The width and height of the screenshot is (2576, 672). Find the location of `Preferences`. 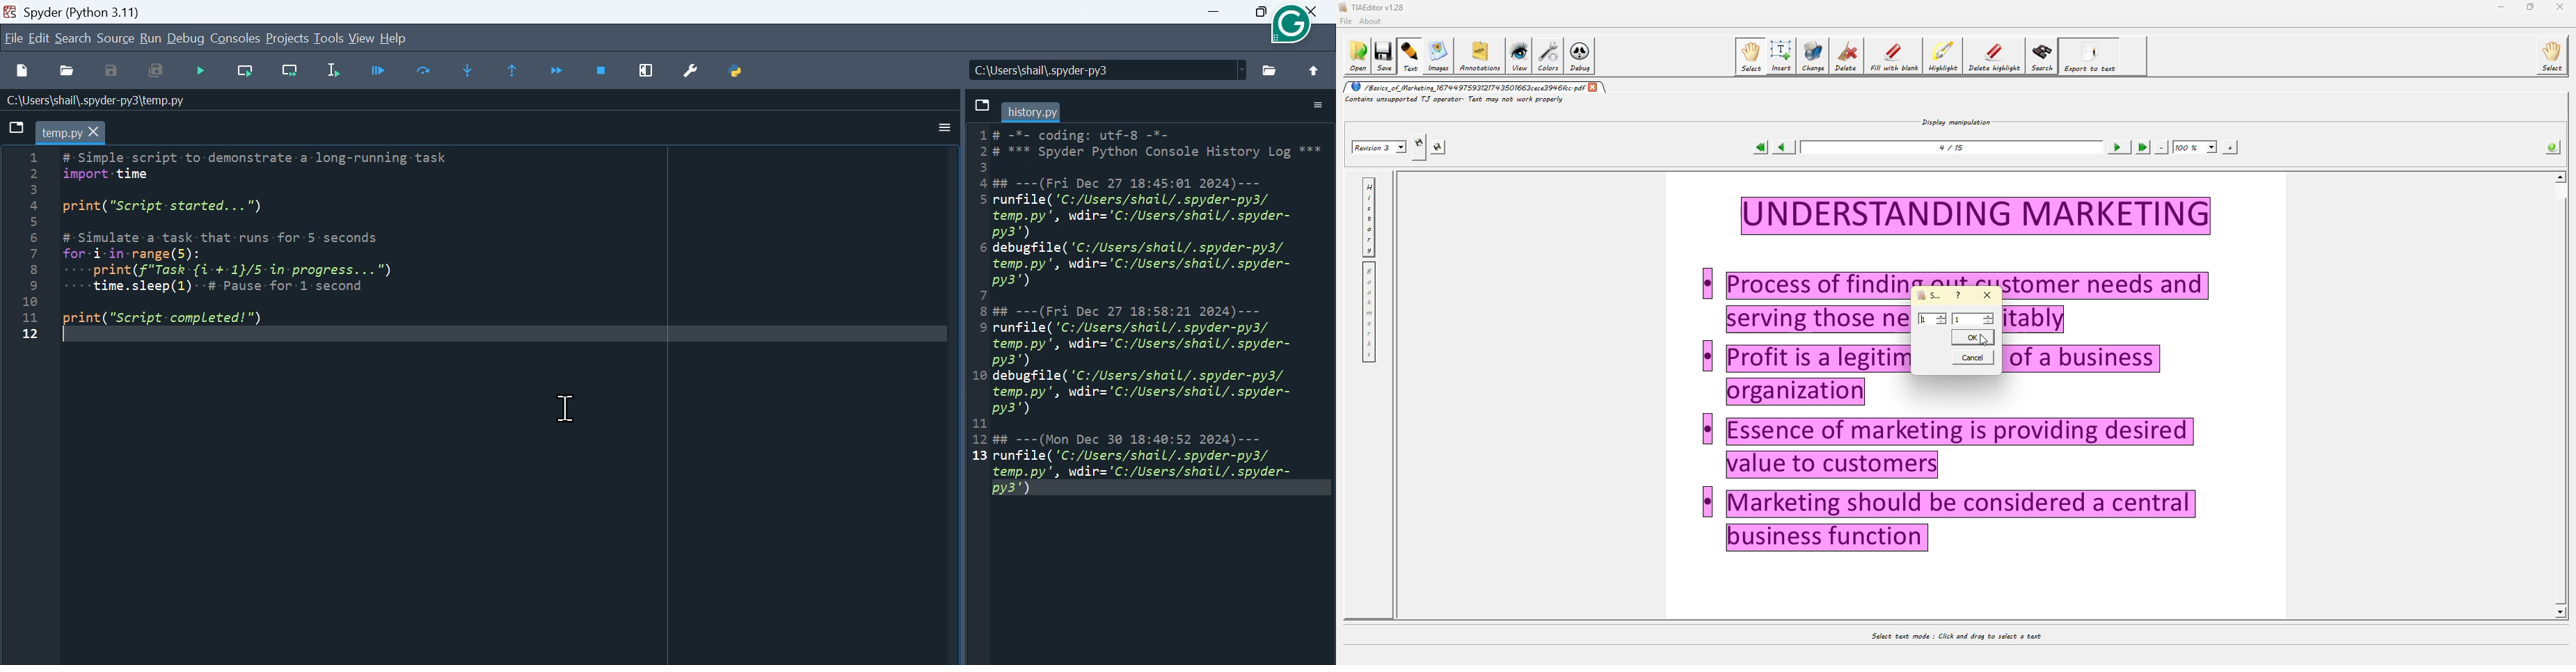

Preferences is located at coordinates (694, 71).